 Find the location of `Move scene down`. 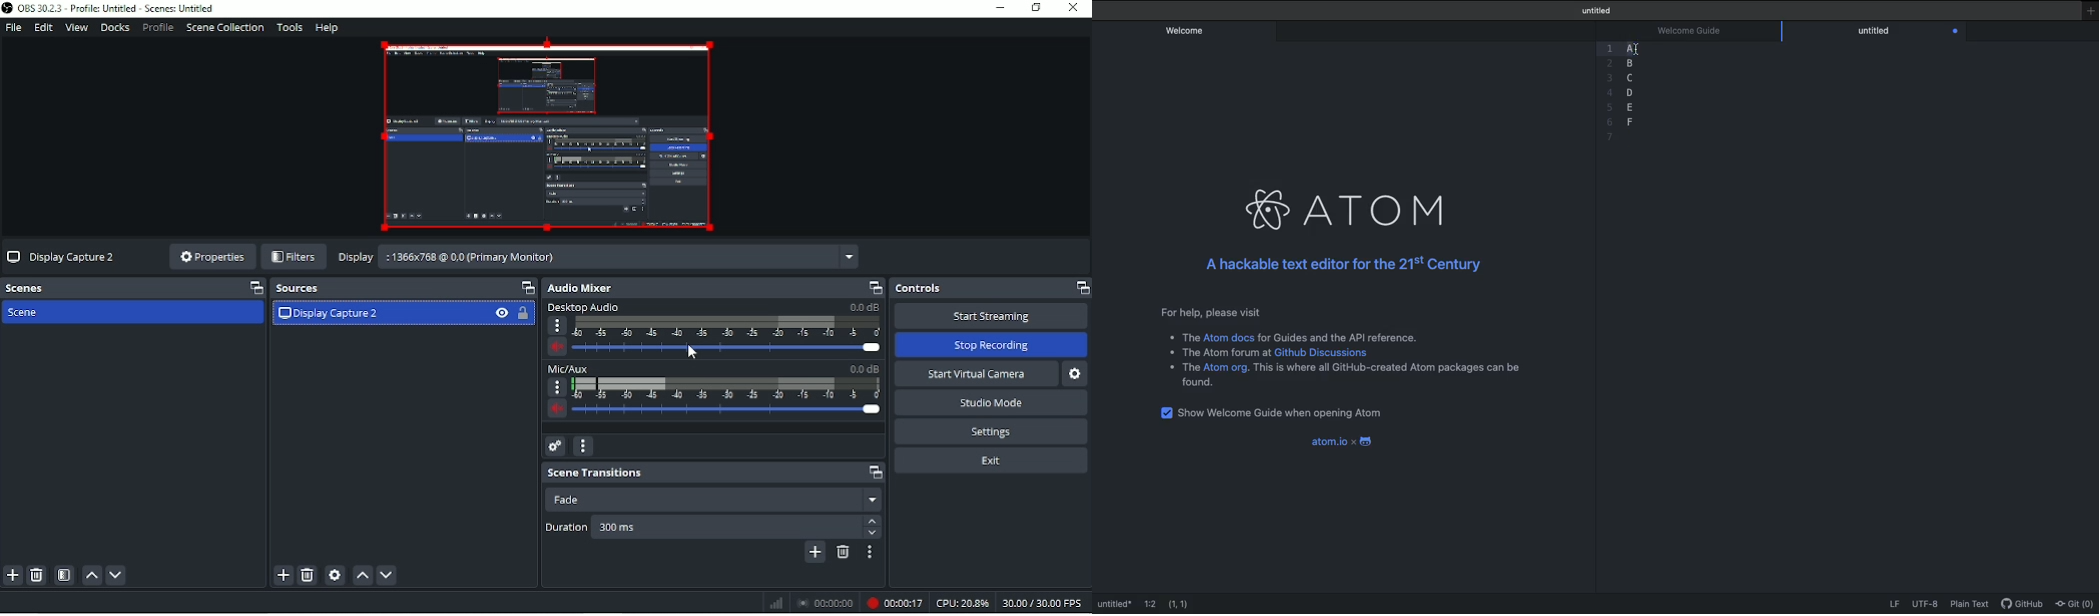

Move scene down is located at coordinates (116, 576).